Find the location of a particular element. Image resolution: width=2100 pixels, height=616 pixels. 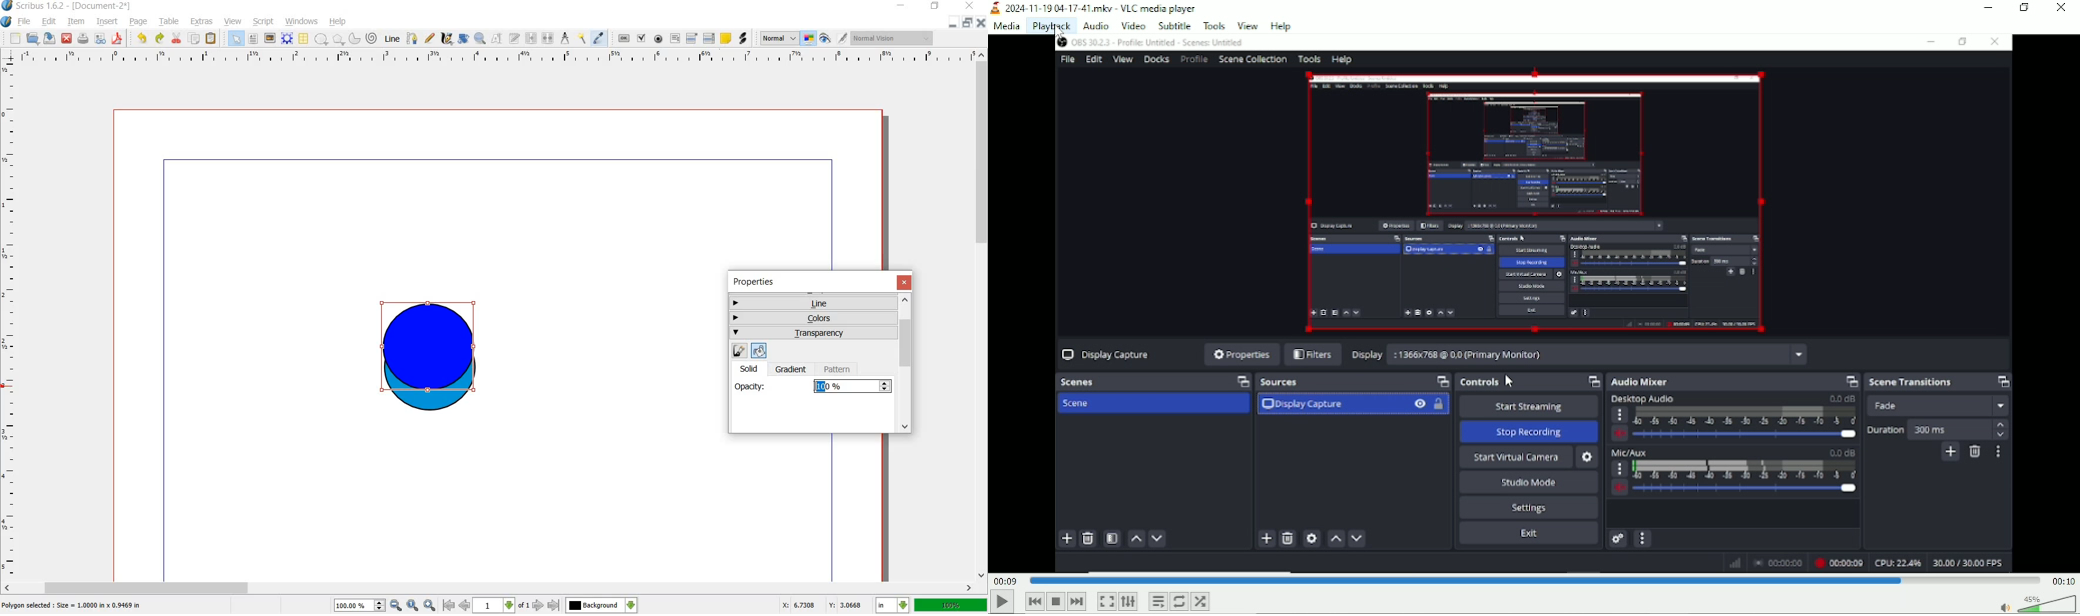

Mouse Cursor is located at coordinates (1058, 38).